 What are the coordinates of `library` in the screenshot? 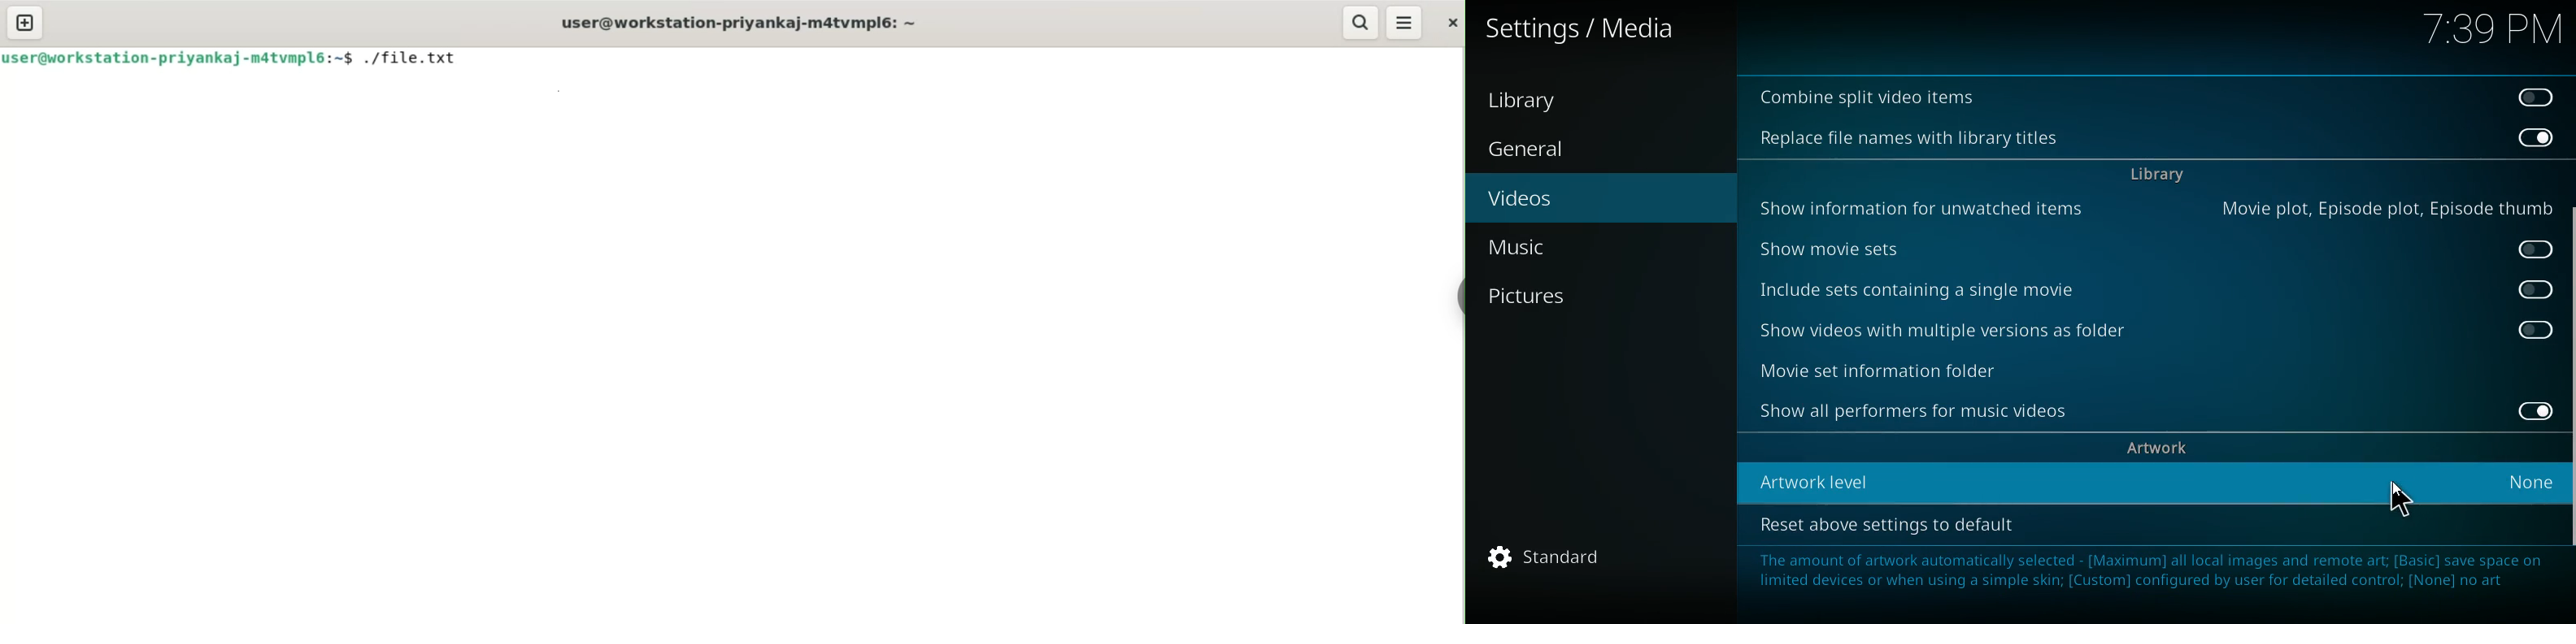 It's located at (2156, 177).